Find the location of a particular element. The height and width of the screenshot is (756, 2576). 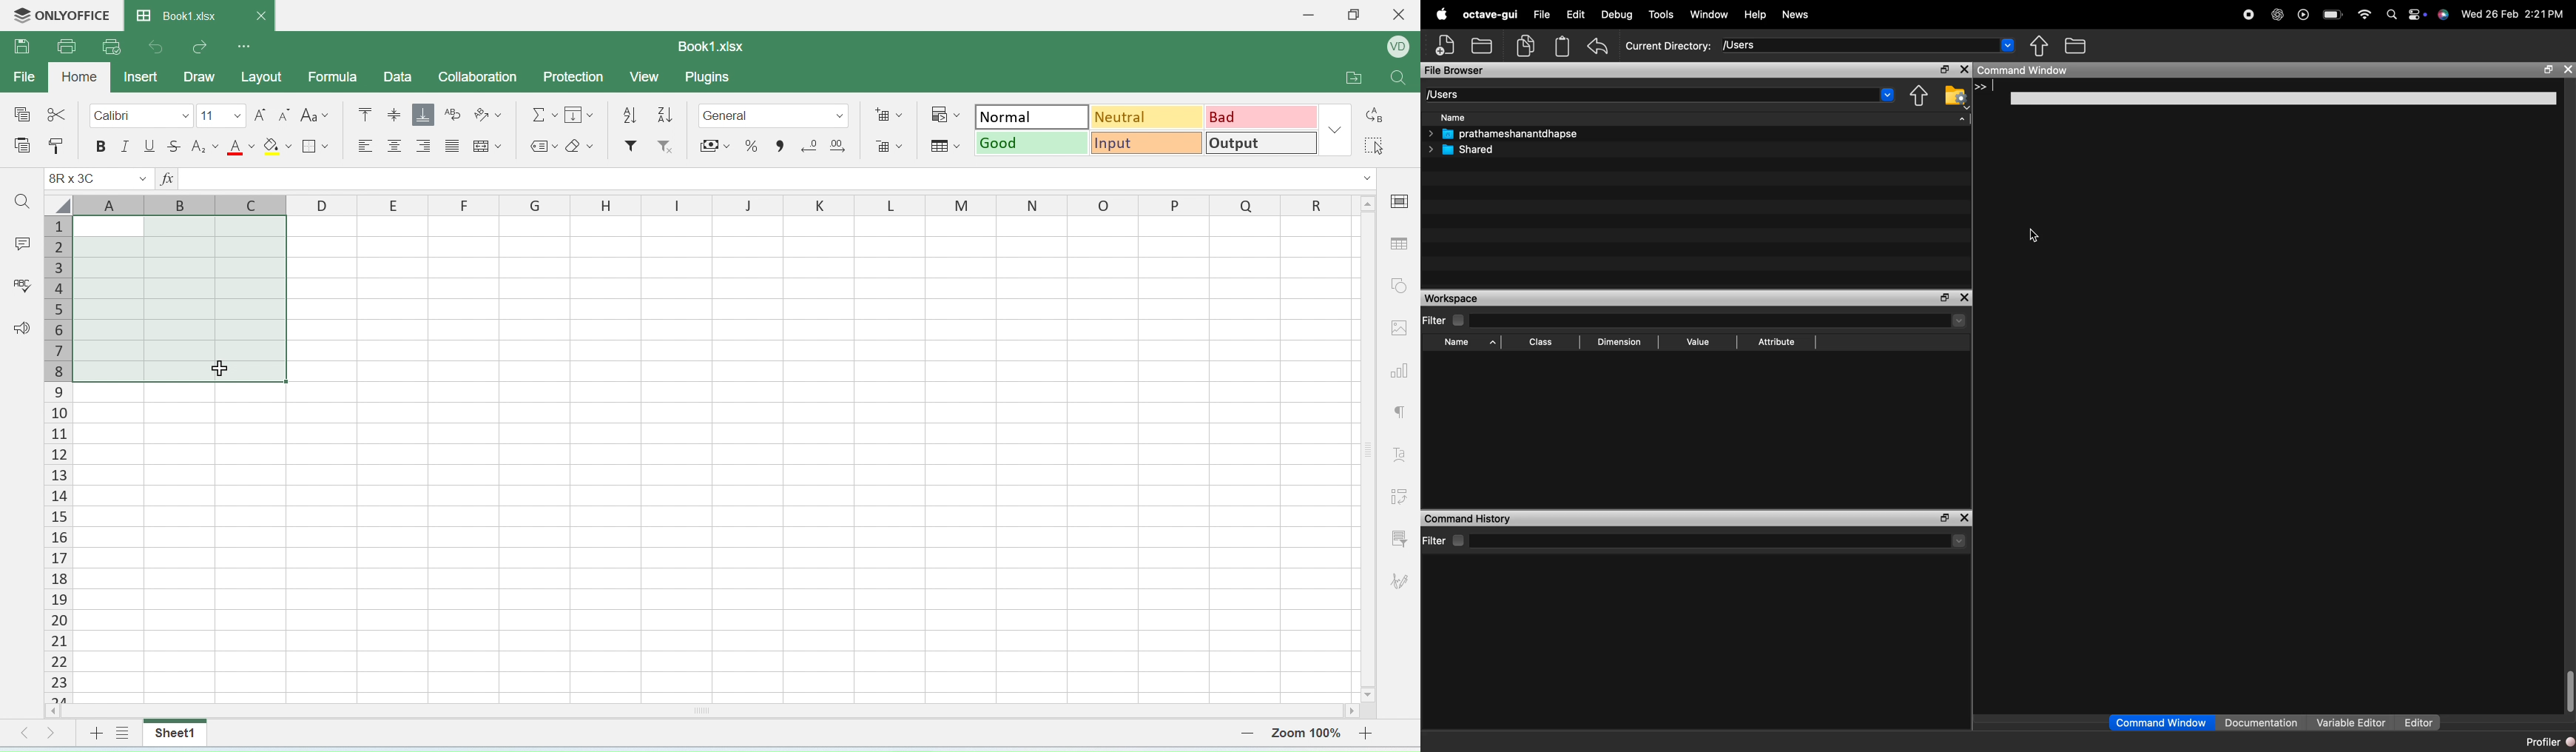

redo is located at coordinates (200, 47).